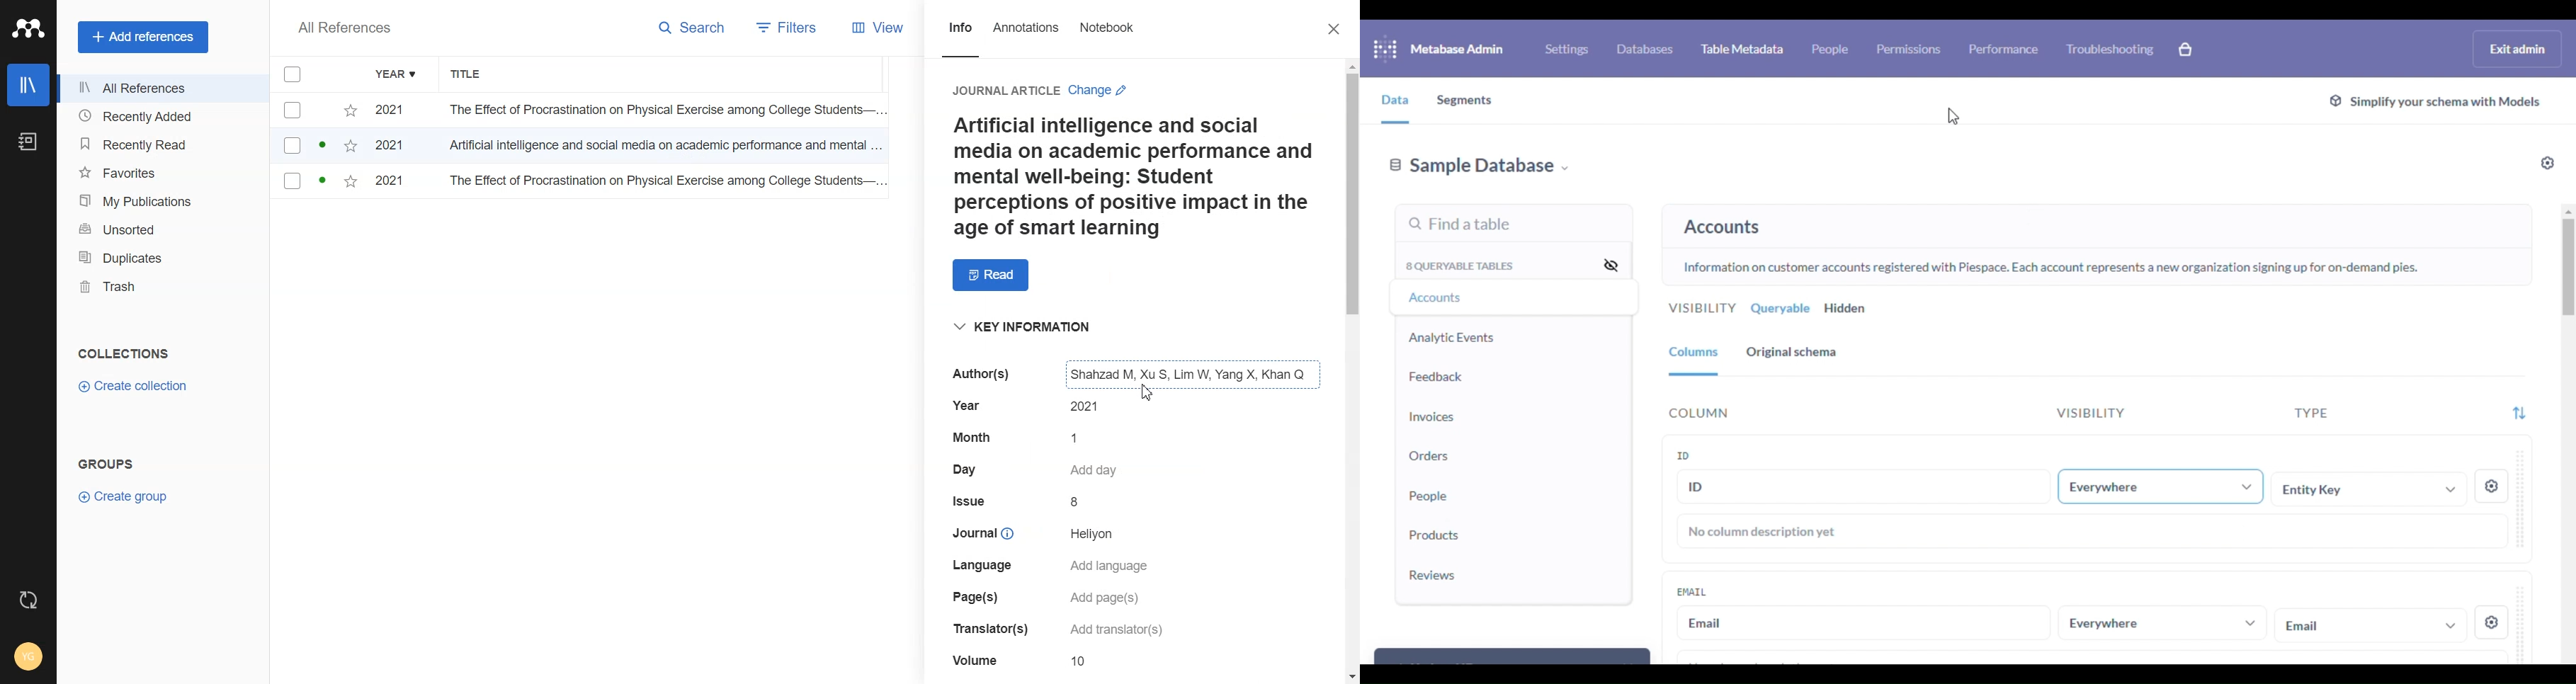 Image resolution: width=2576 pixels, height=700 pixels. What do you see at coordinates (132, 387) in the screenshot?
I see `Create collection` at bounding box center [132, 387].